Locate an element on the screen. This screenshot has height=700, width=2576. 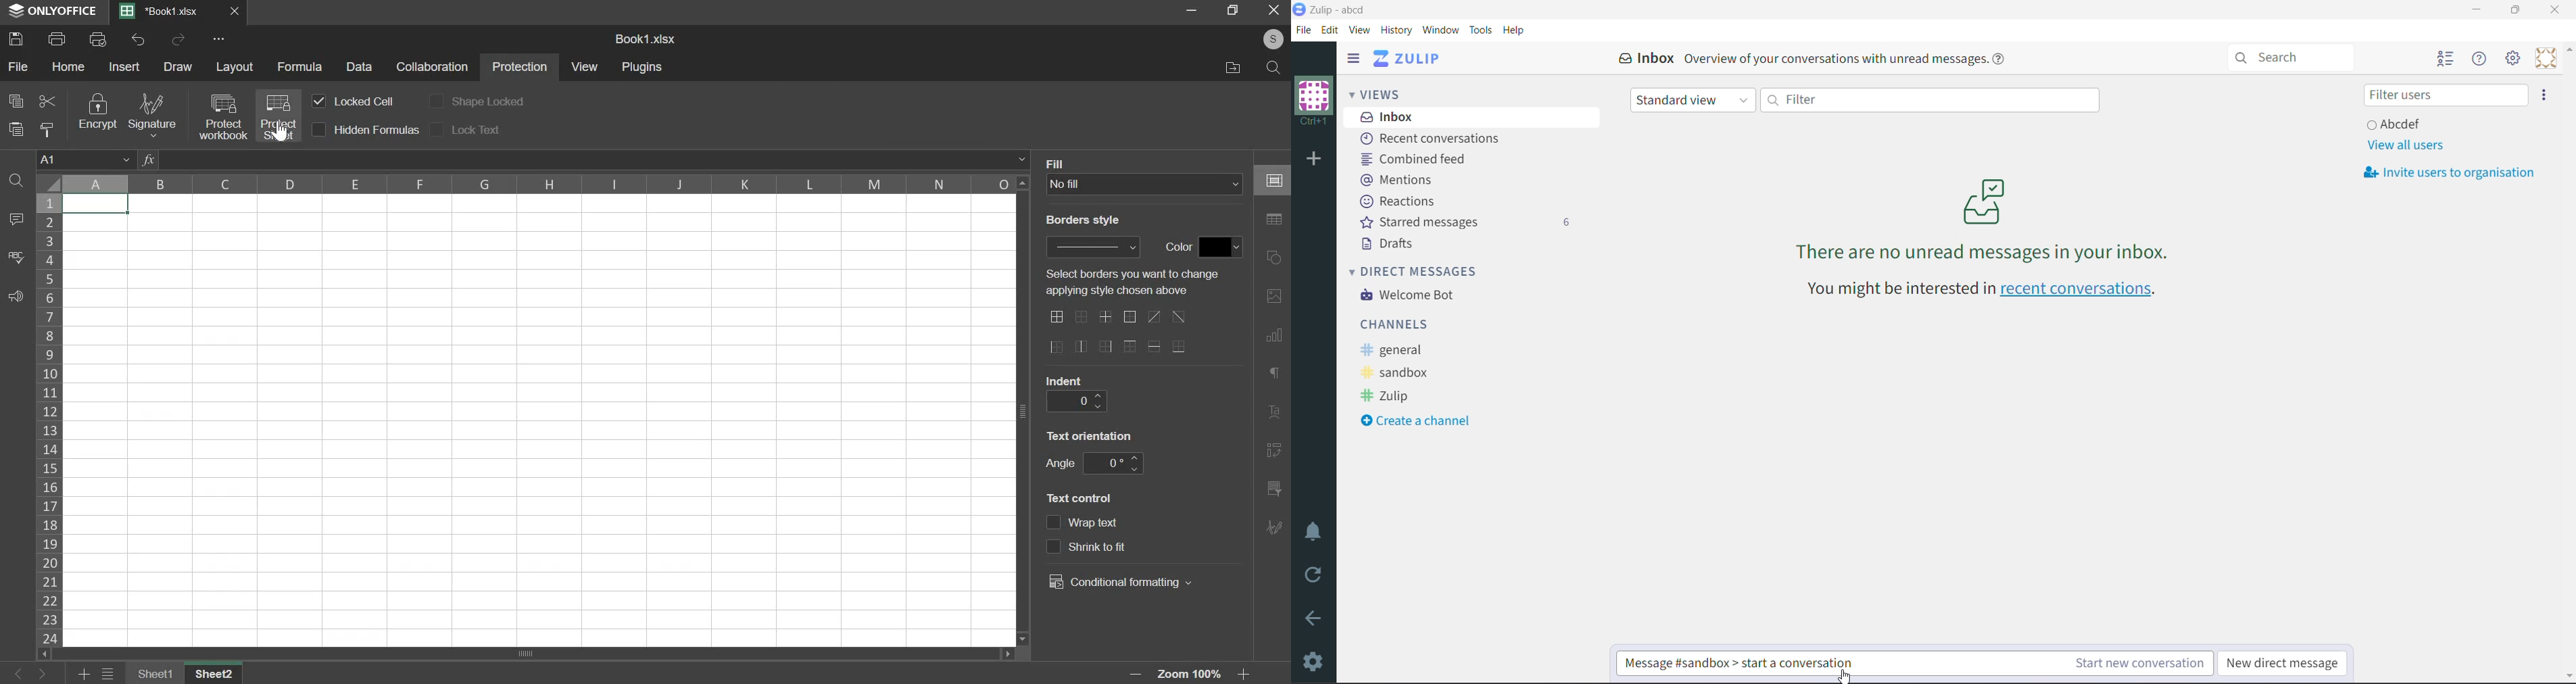
lock text is located at coordinates (476, 129).